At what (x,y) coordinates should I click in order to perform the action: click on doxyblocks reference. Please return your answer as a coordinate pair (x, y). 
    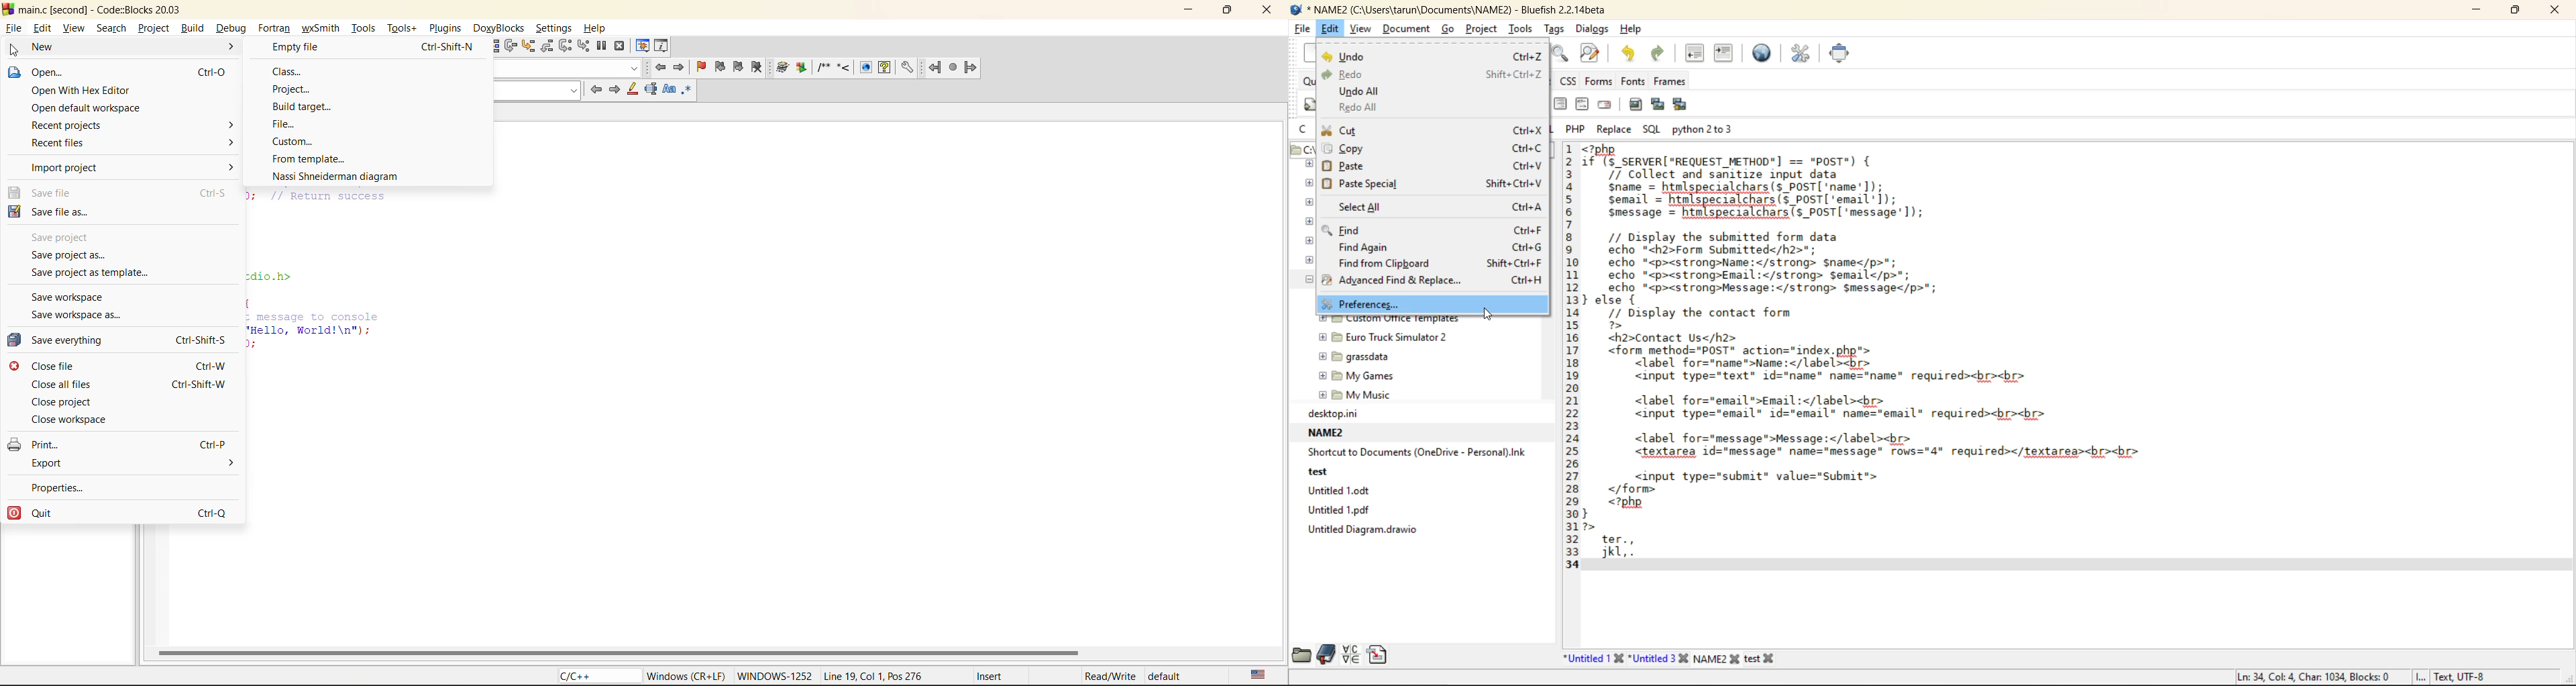
    Looking at the image, I should click on (845, 68).